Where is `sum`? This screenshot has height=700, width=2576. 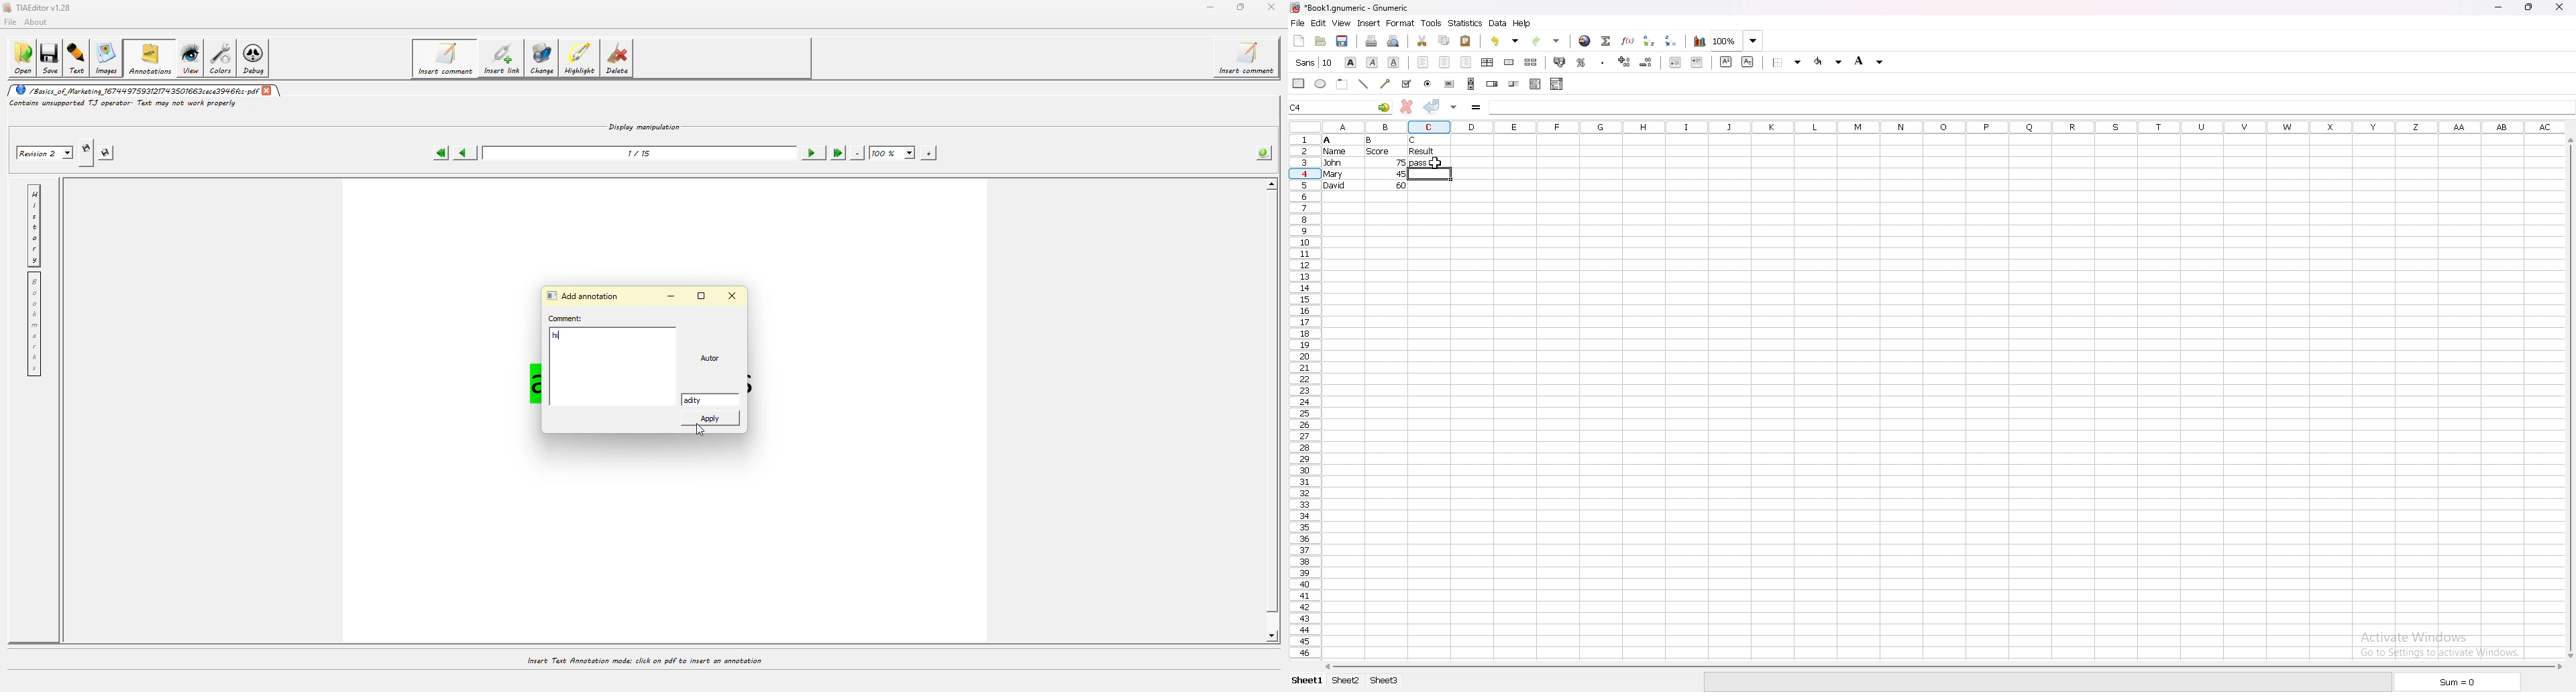
sum is located at coordinates (2461, 681).